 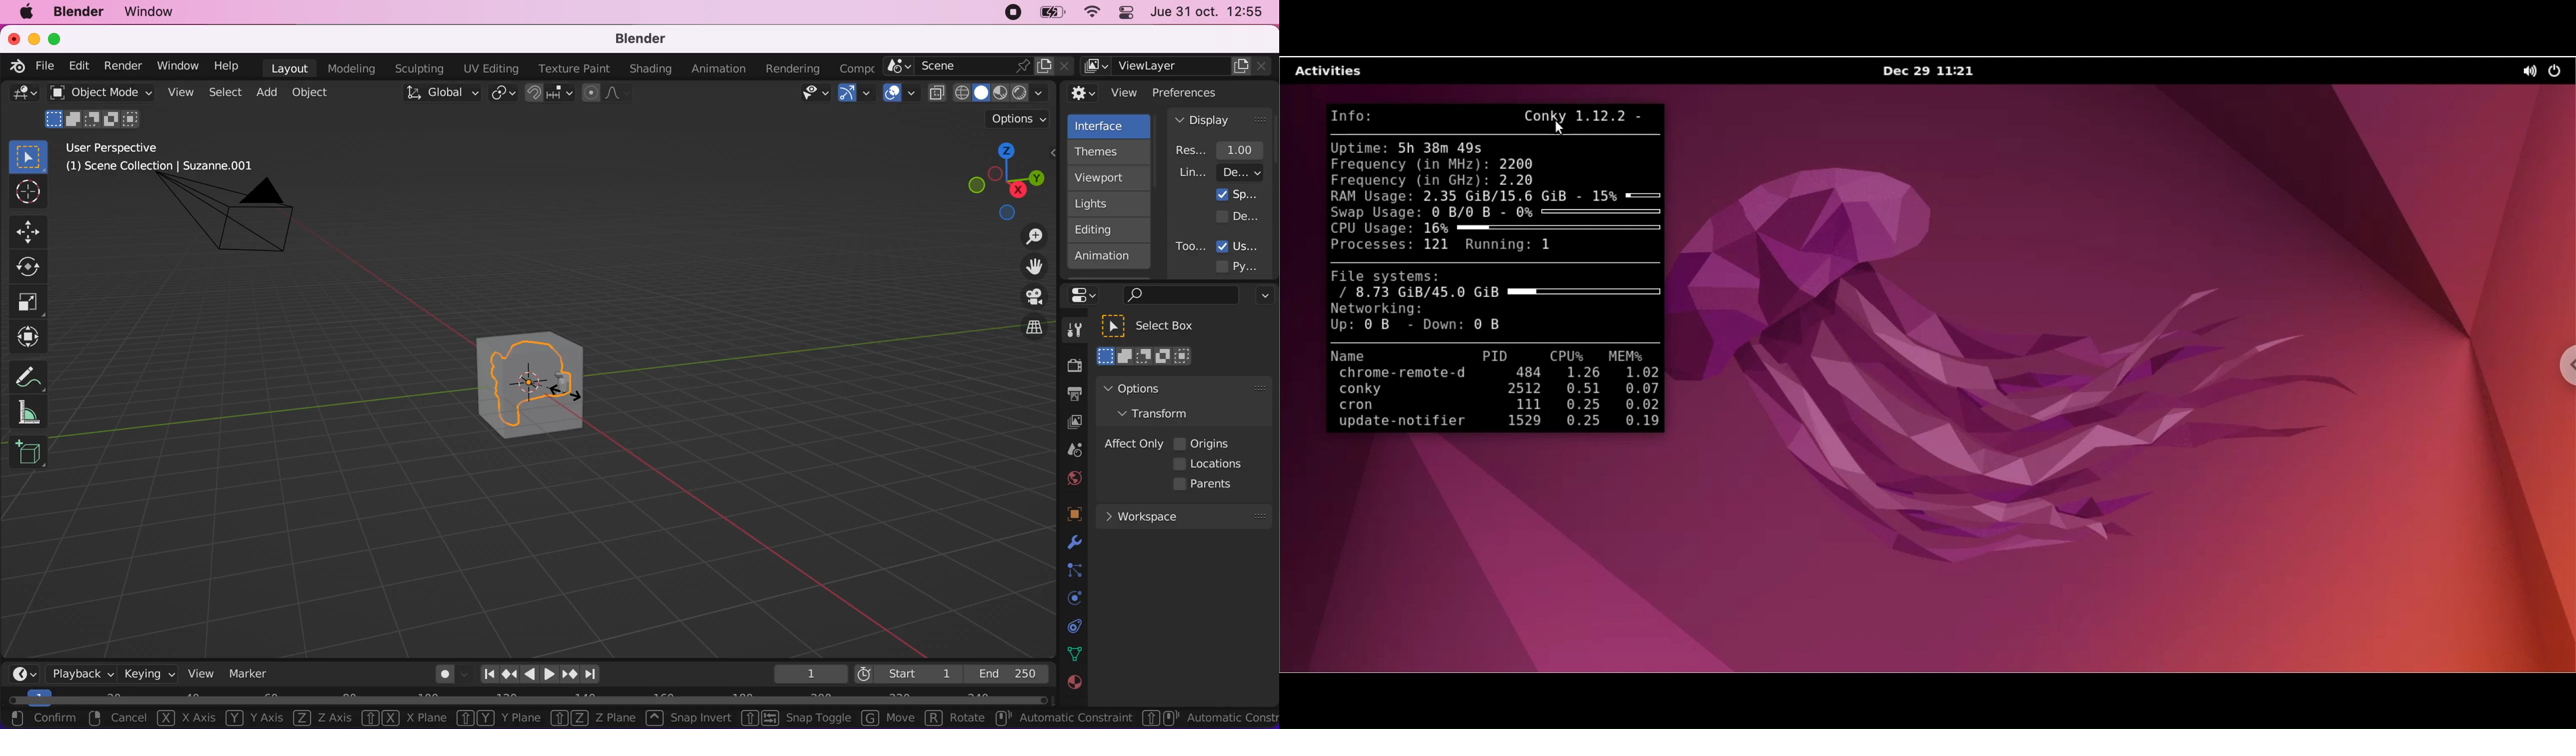 I want to click on origins, so click(x=1203, y=442).